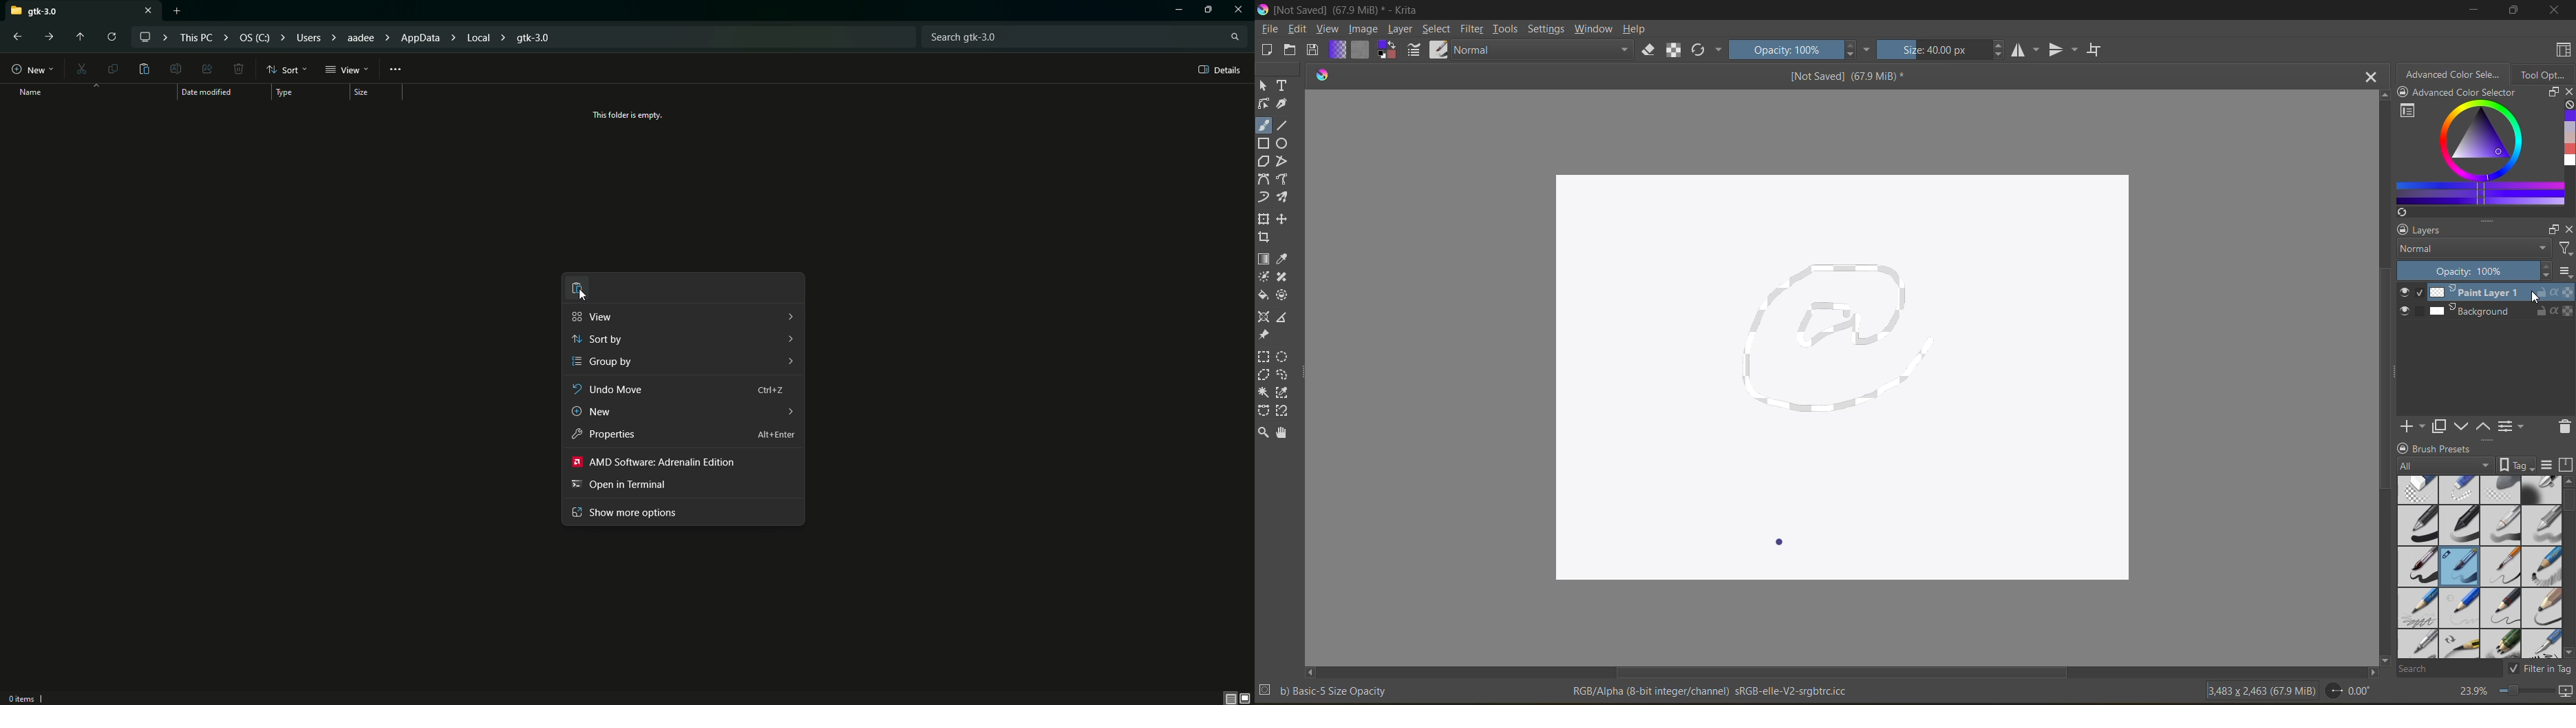  What do you see at coordinates (113, 69) in the screenshot?
I see `Copy` at bounding box center [113, 69].